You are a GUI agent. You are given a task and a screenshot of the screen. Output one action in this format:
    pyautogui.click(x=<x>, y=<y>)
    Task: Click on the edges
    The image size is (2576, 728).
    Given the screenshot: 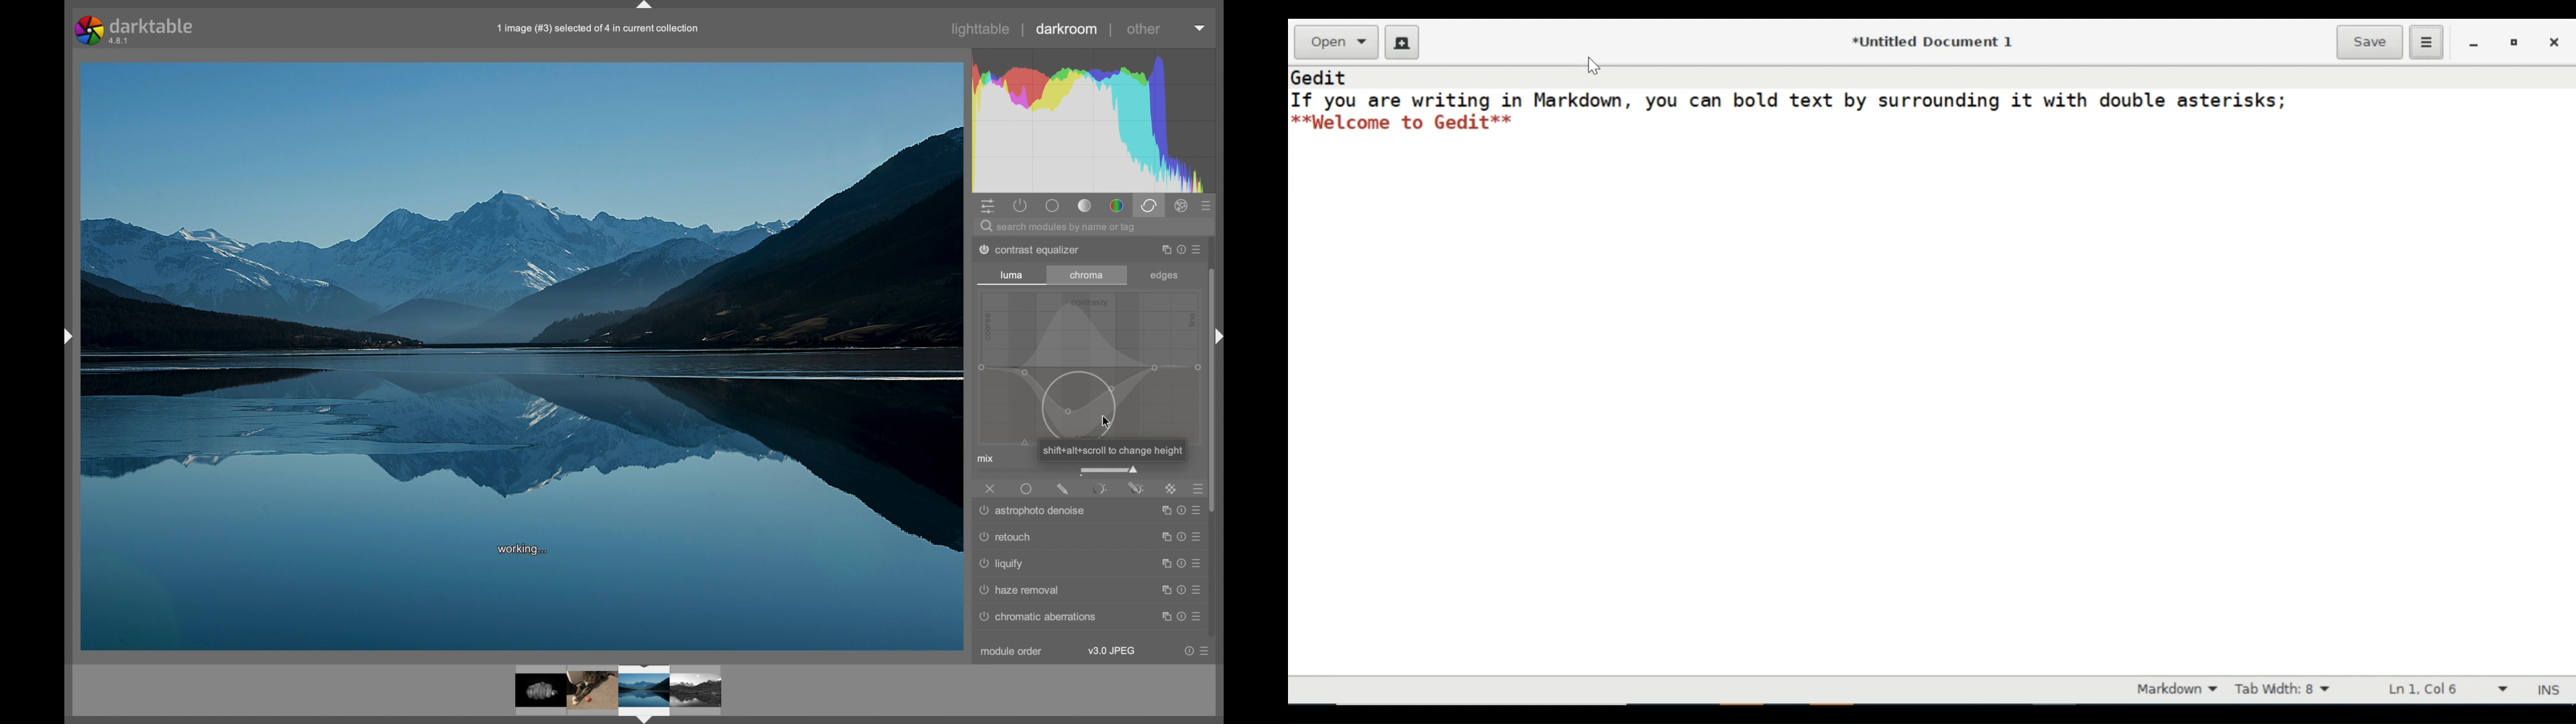 What is the action you would take?
    pyautogui.click(x=1164, y=276)
    